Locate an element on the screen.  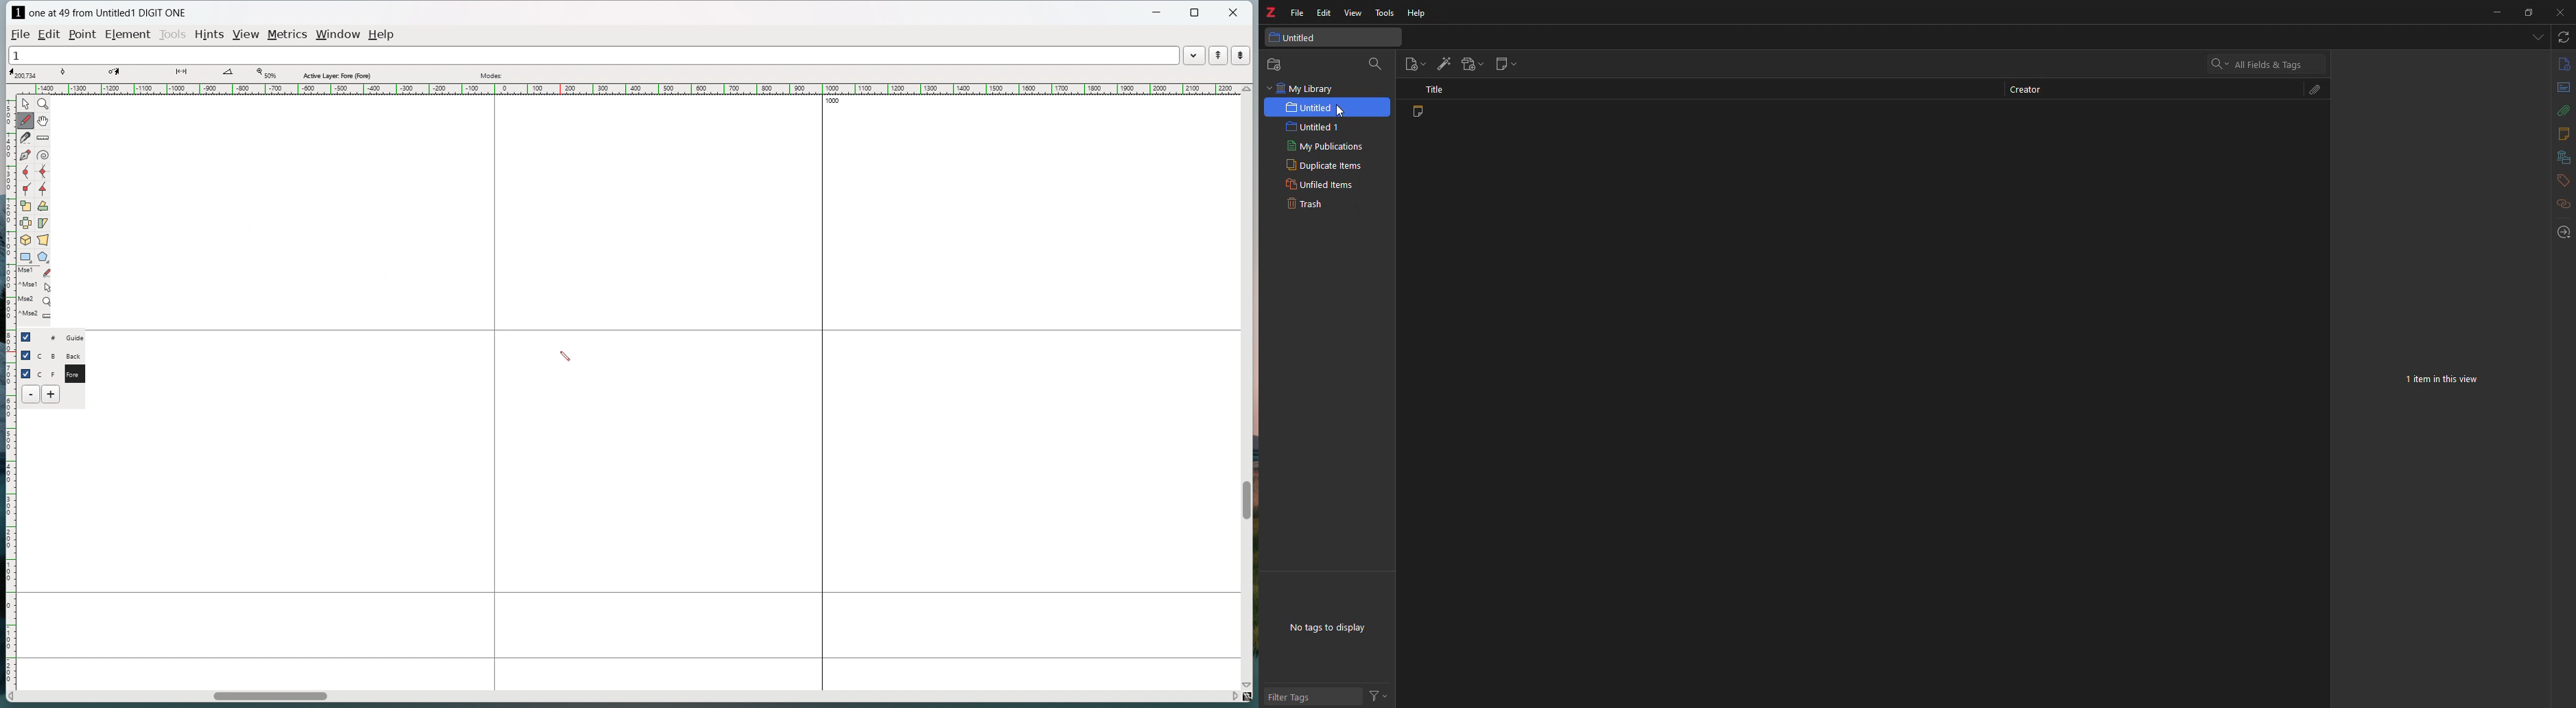
note is located at coordinates (1419, 114).